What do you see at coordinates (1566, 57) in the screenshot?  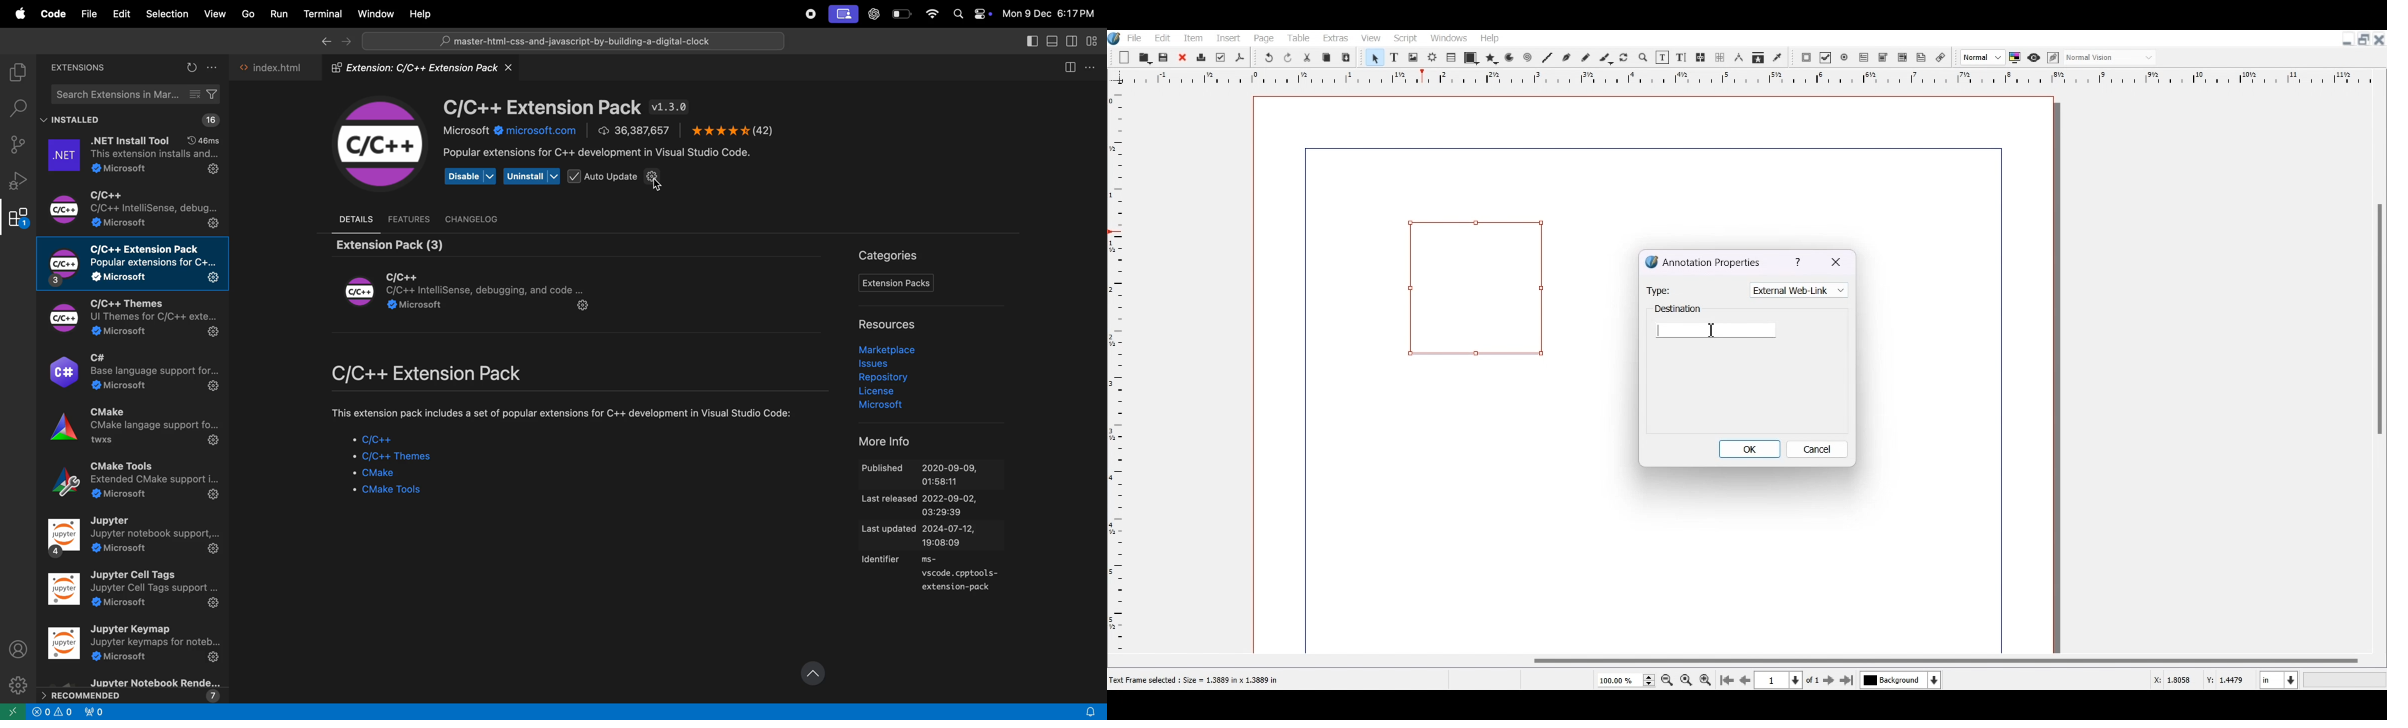 I see `Bezier curve` at bounding box center [1566, 57].